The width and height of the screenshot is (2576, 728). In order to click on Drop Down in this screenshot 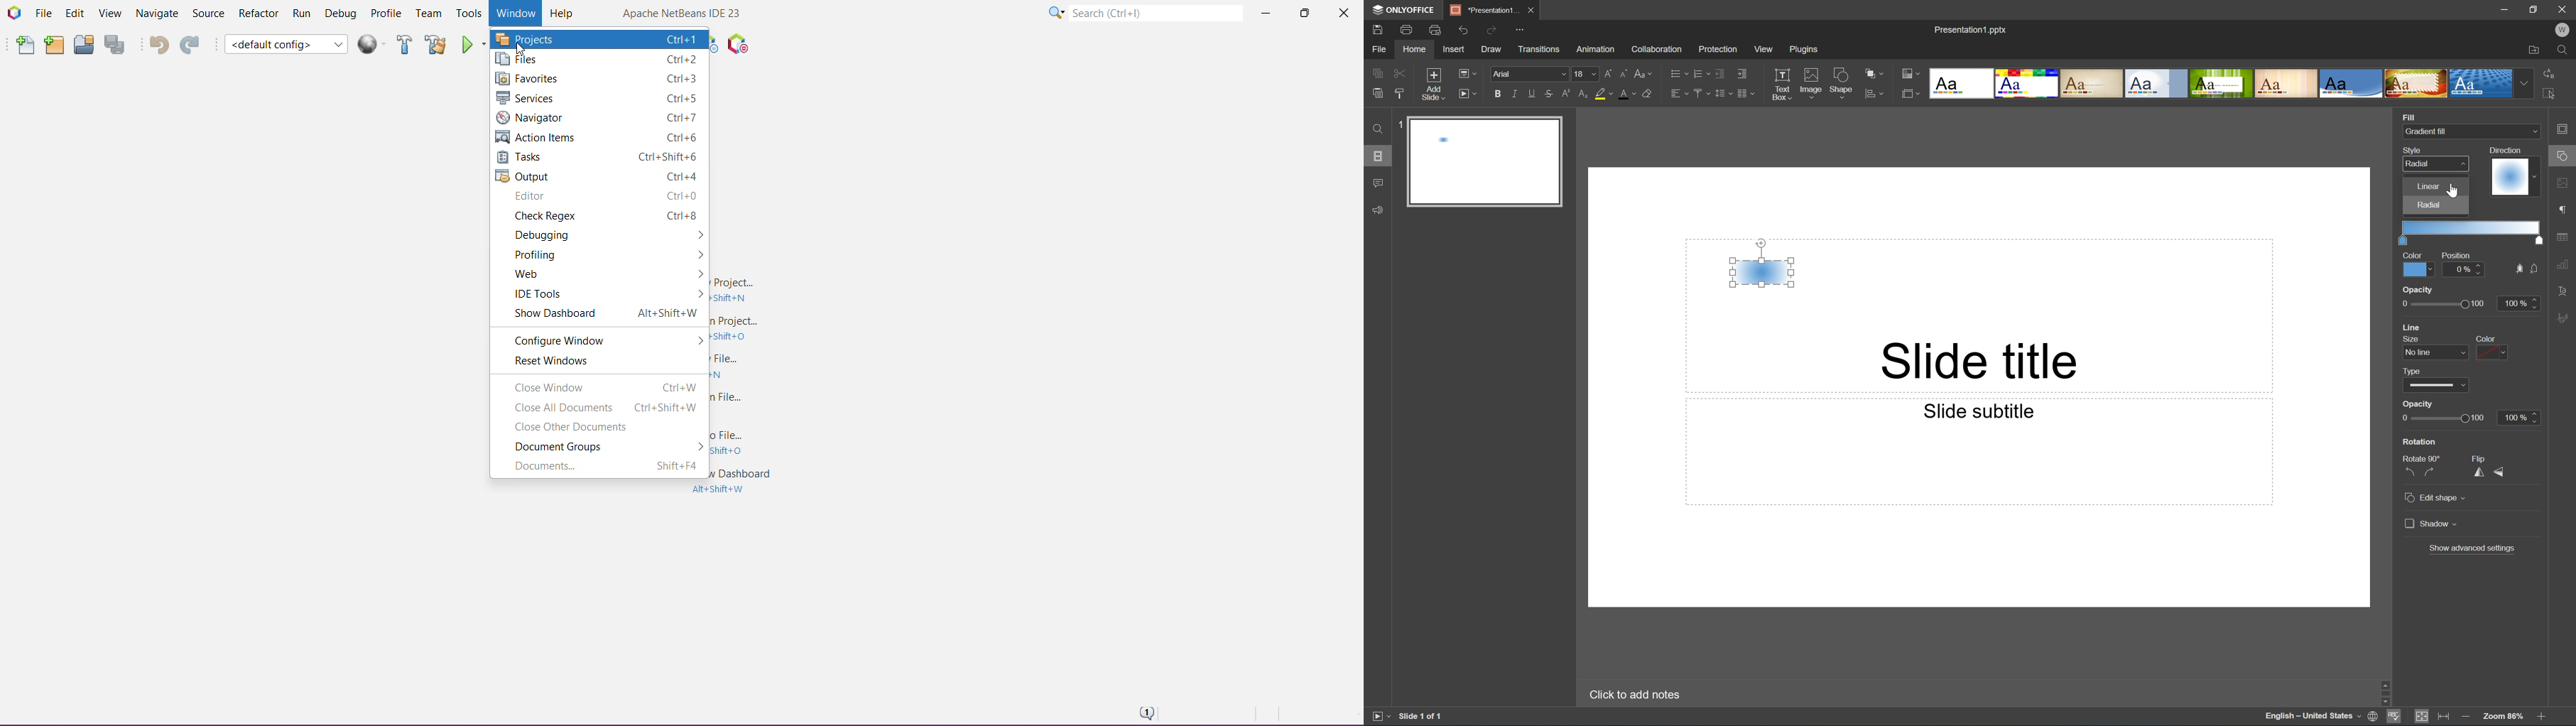, I will do `click(2533, 132)`.